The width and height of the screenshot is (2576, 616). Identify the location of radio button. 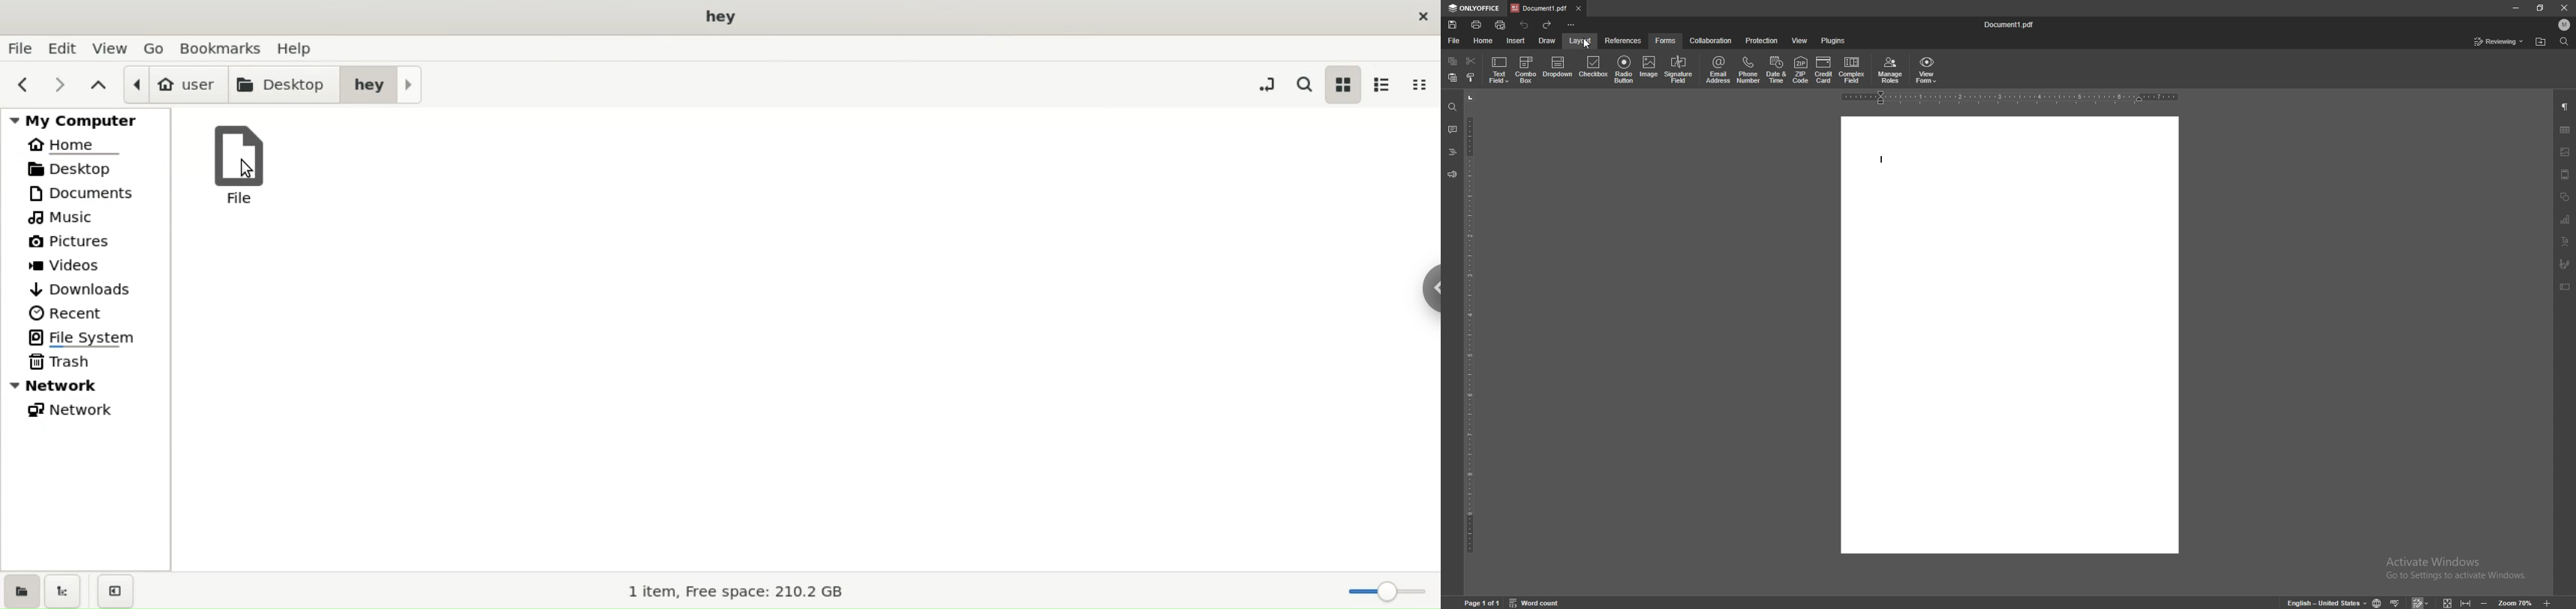
(1625, 69).